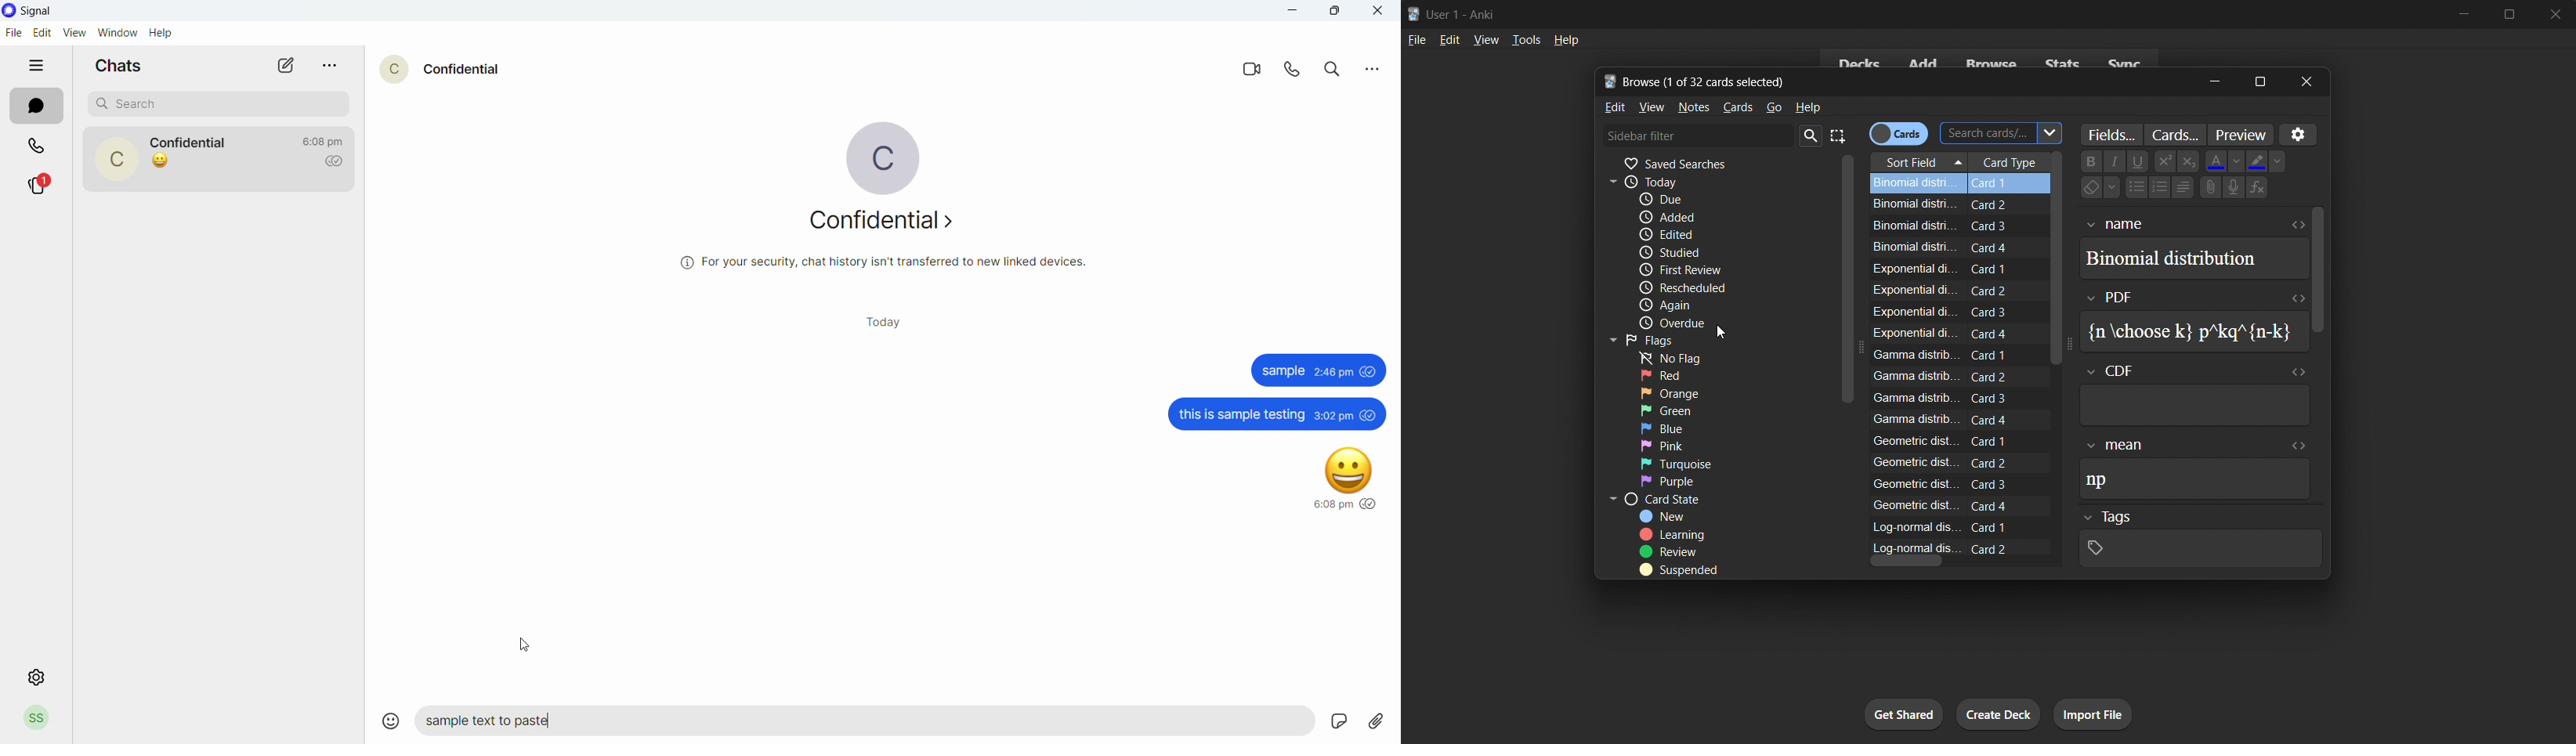 The width and height of the screenshot is (2576, 756). I want to click on Card 1, so click(2001, 355).